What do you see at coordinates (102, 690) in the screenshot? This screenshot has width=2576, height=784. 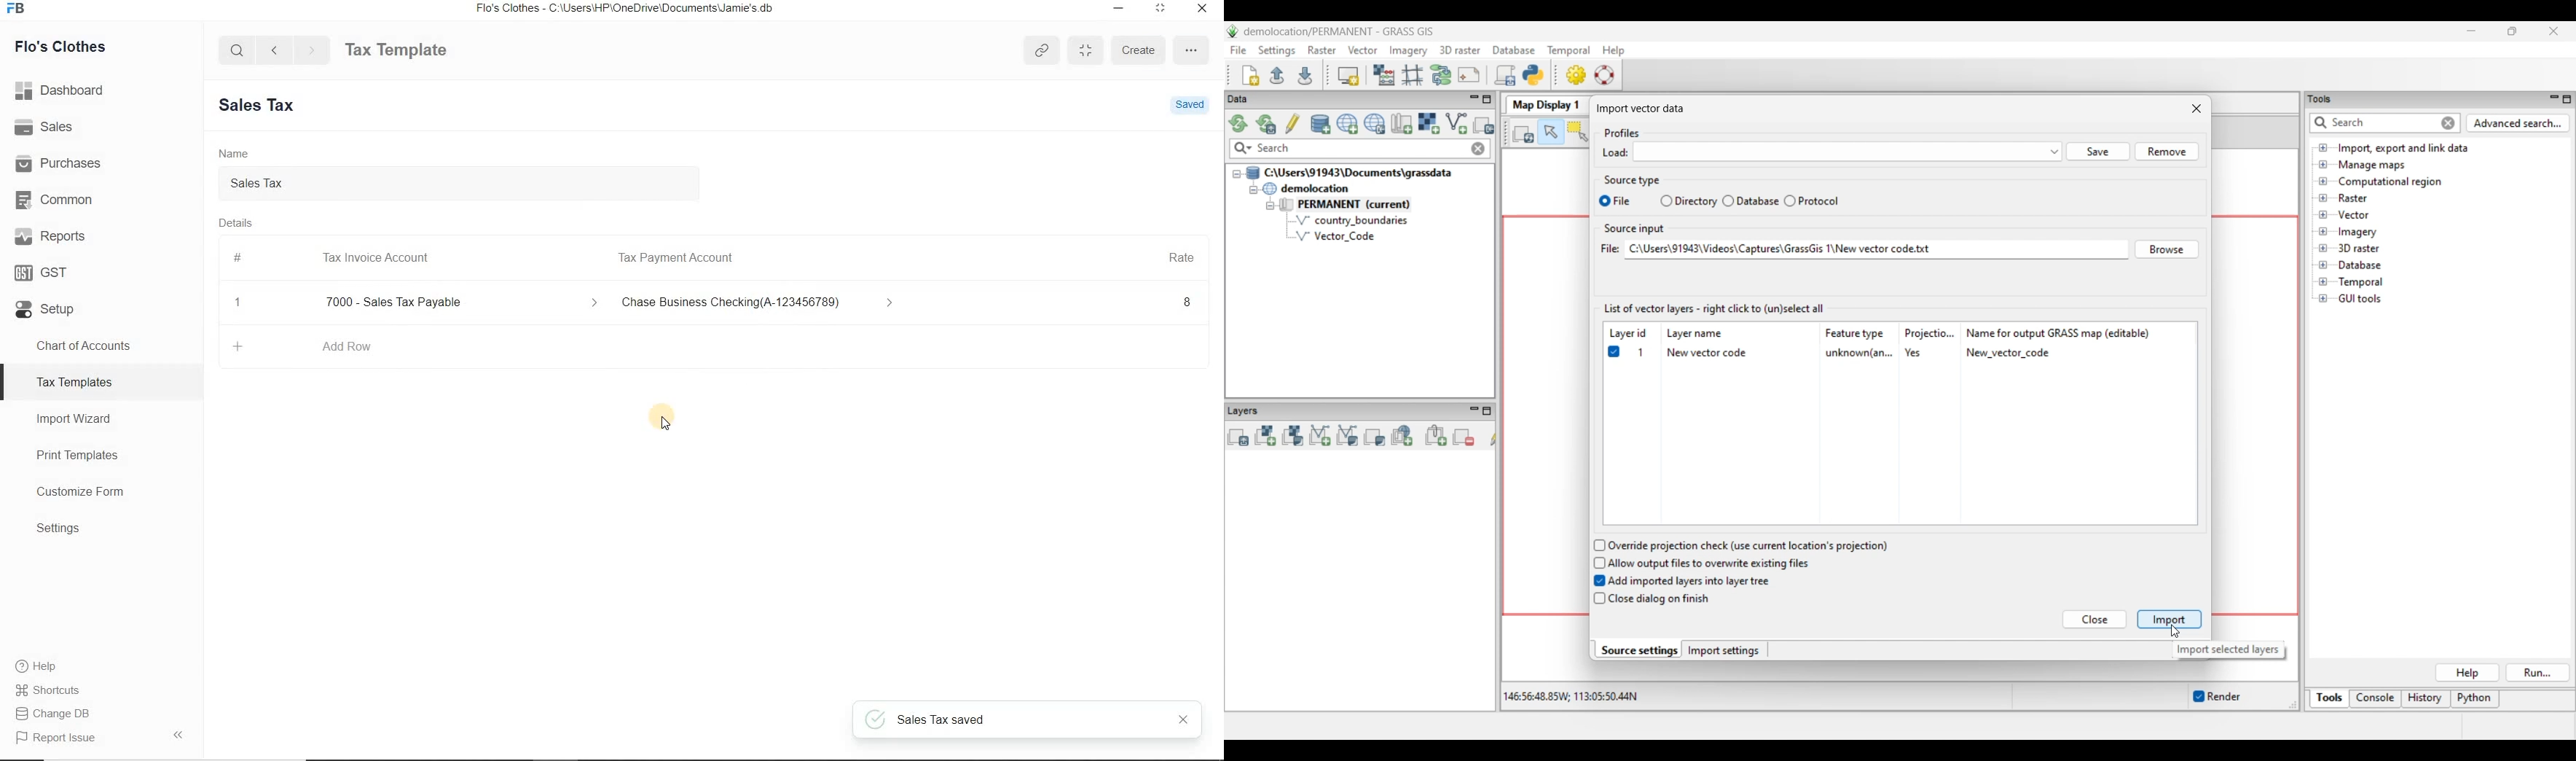 I see `Shortcuts` at bounding box center [102, 690].